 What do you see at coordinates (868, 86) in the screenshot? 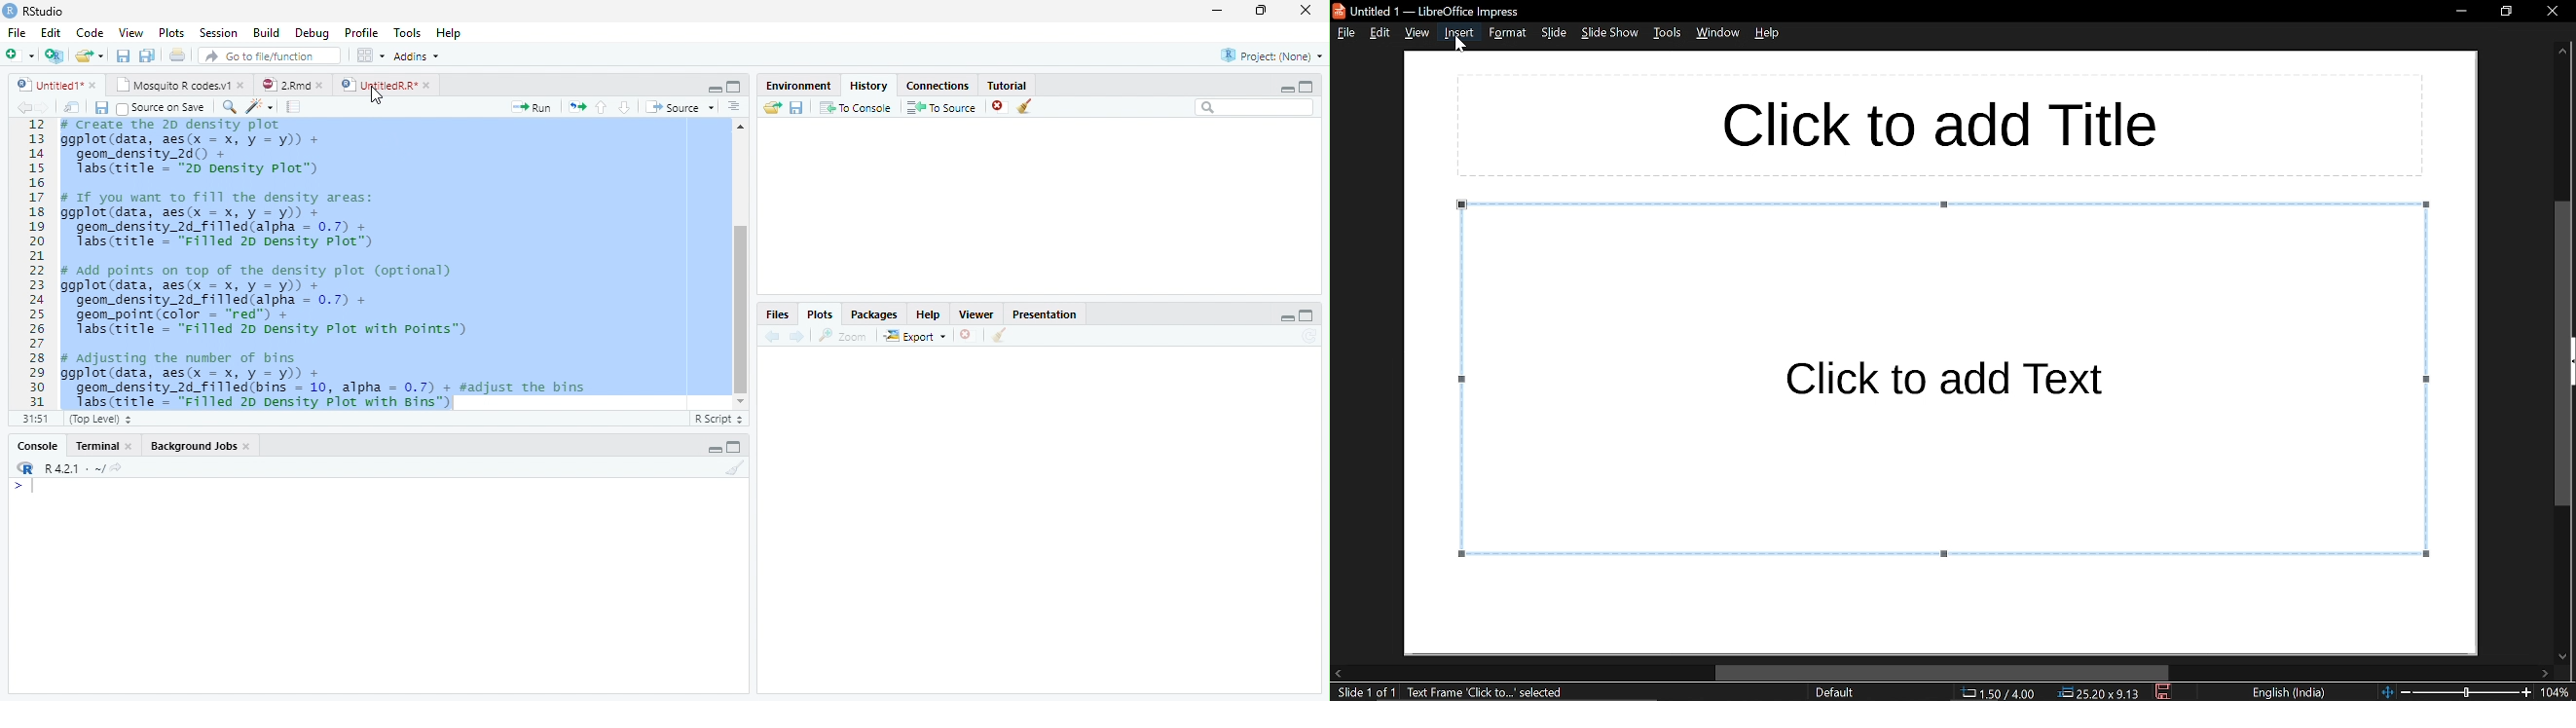
I see `History` at bounding box center [868, 86].